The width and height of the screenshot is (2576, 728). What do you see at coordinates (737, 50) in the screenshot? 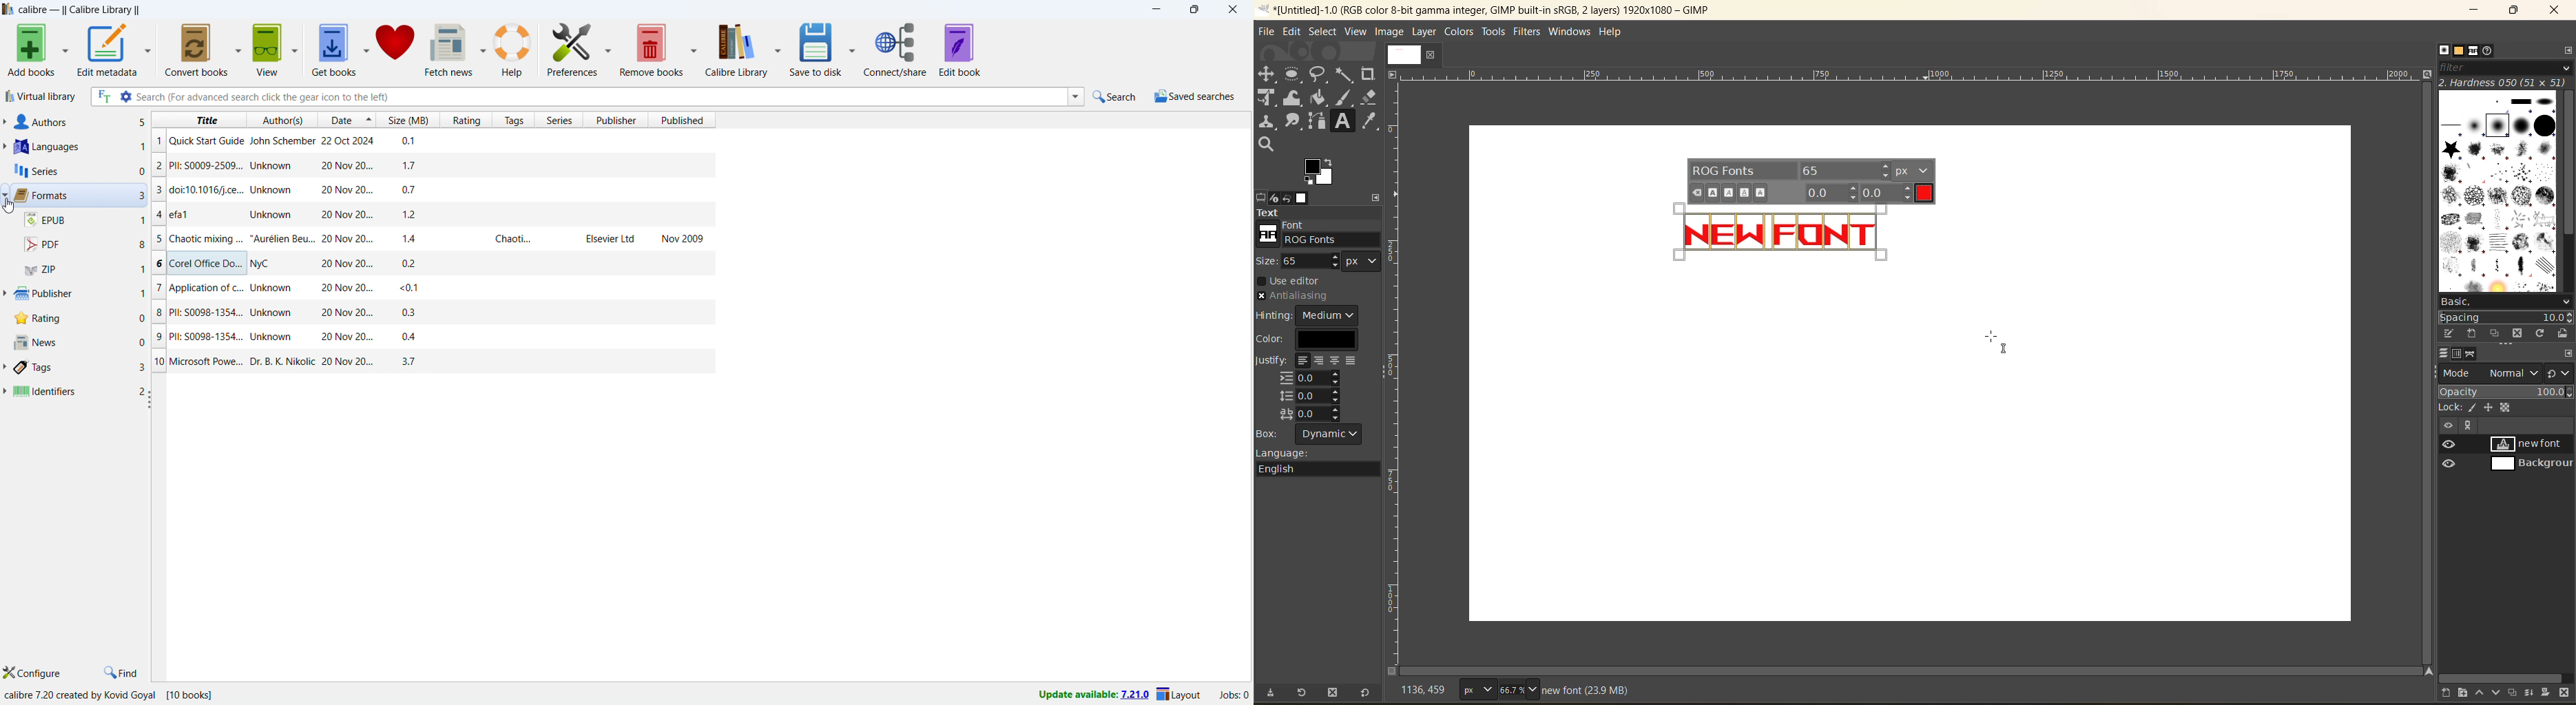
I see `calibre library` at bounding box center [737, 50].